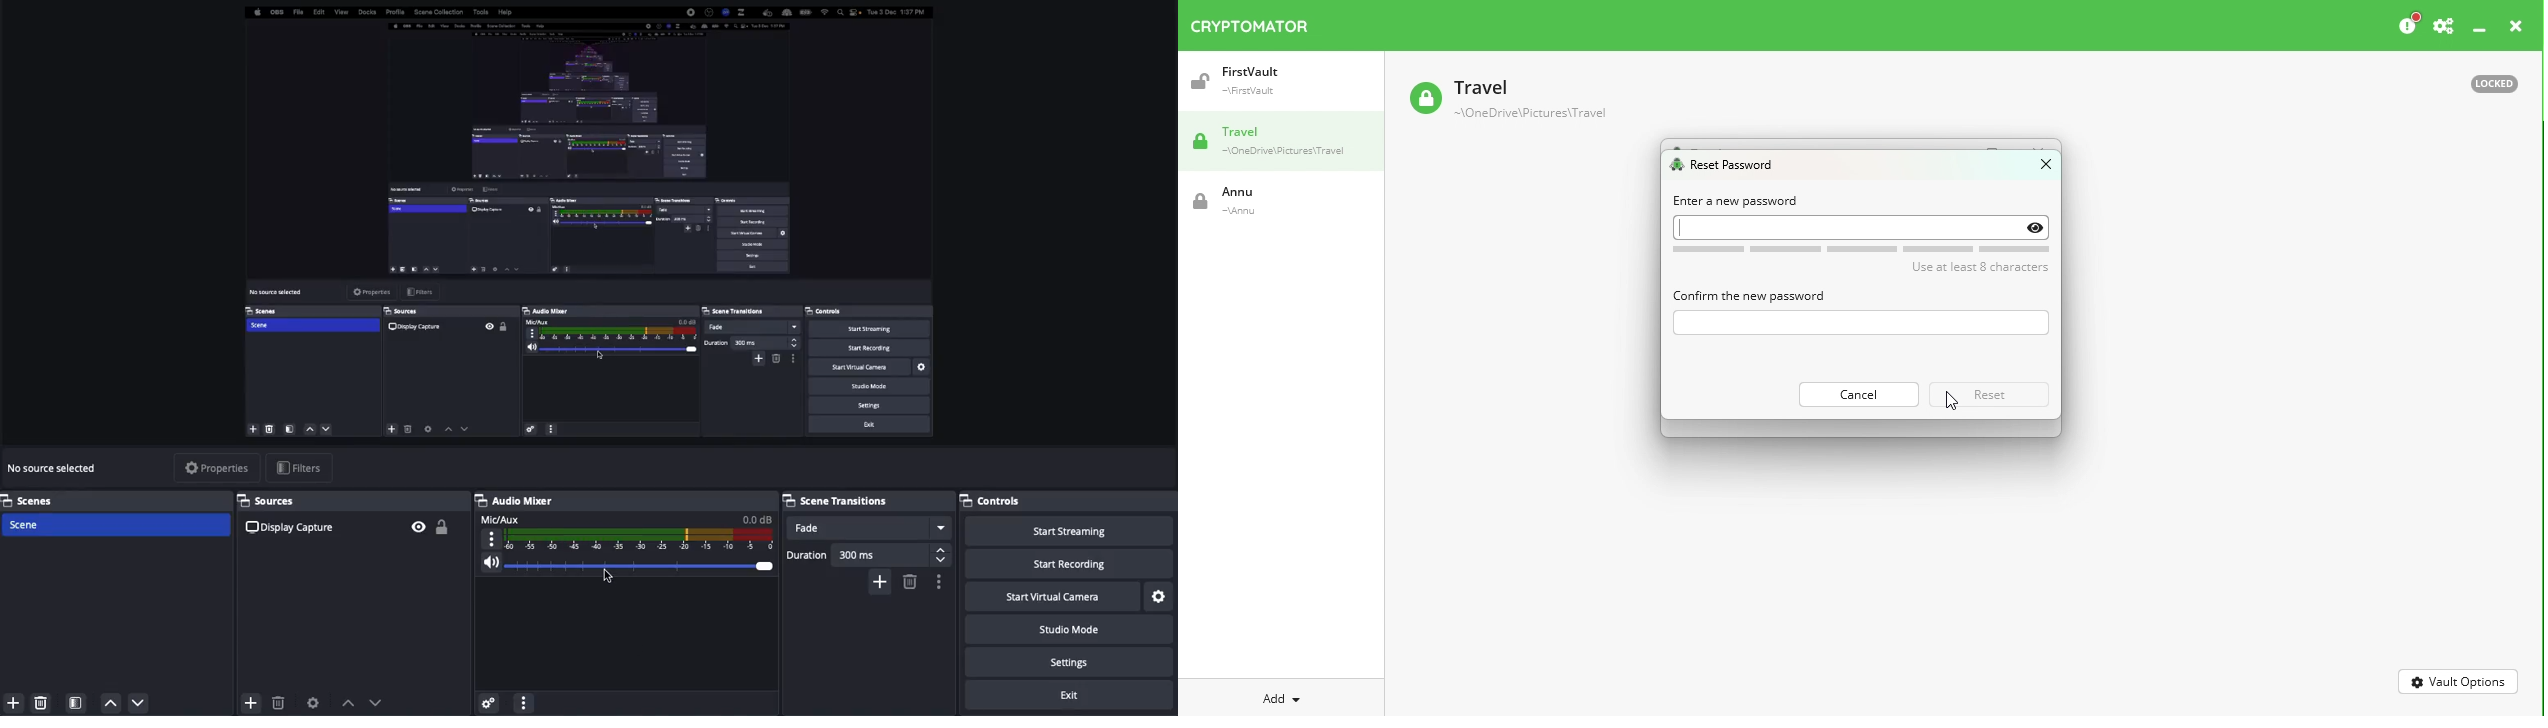 This screenshot has width=2548, height=728. What do you see at coordinates (940, 582) in the screenshot?
I see `Settings / options` at bounding box center [940, 582].